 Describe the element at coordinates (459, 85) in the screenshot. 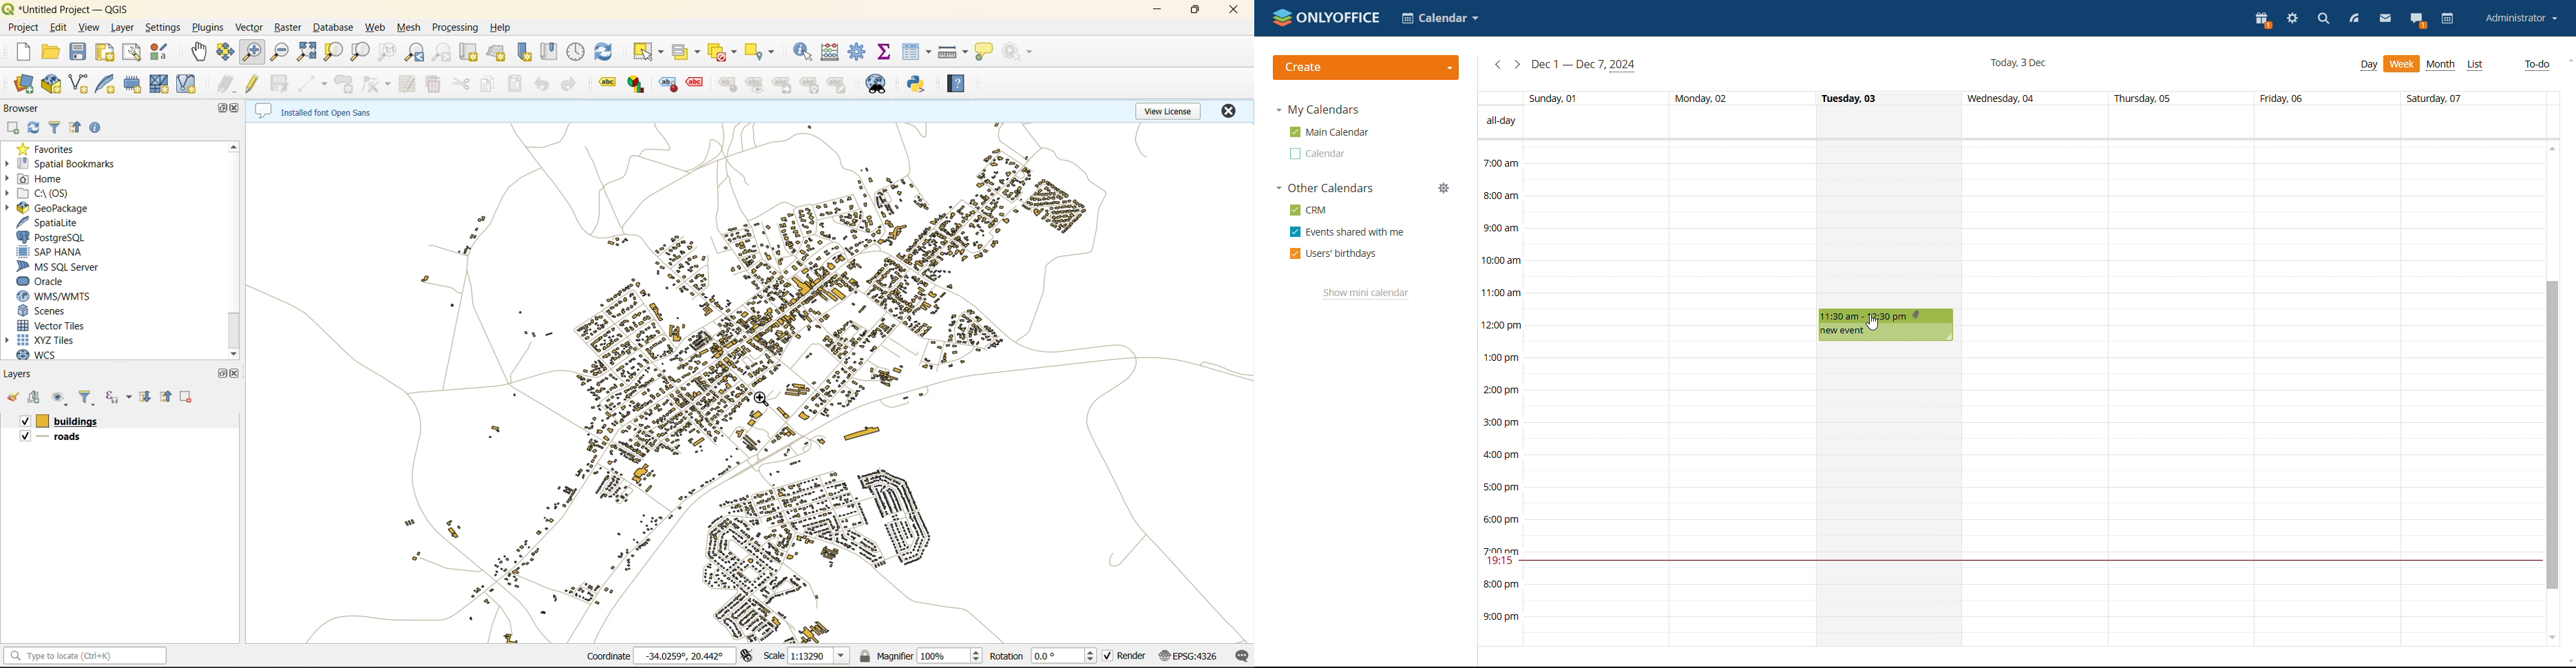

I see `cut` at that location.